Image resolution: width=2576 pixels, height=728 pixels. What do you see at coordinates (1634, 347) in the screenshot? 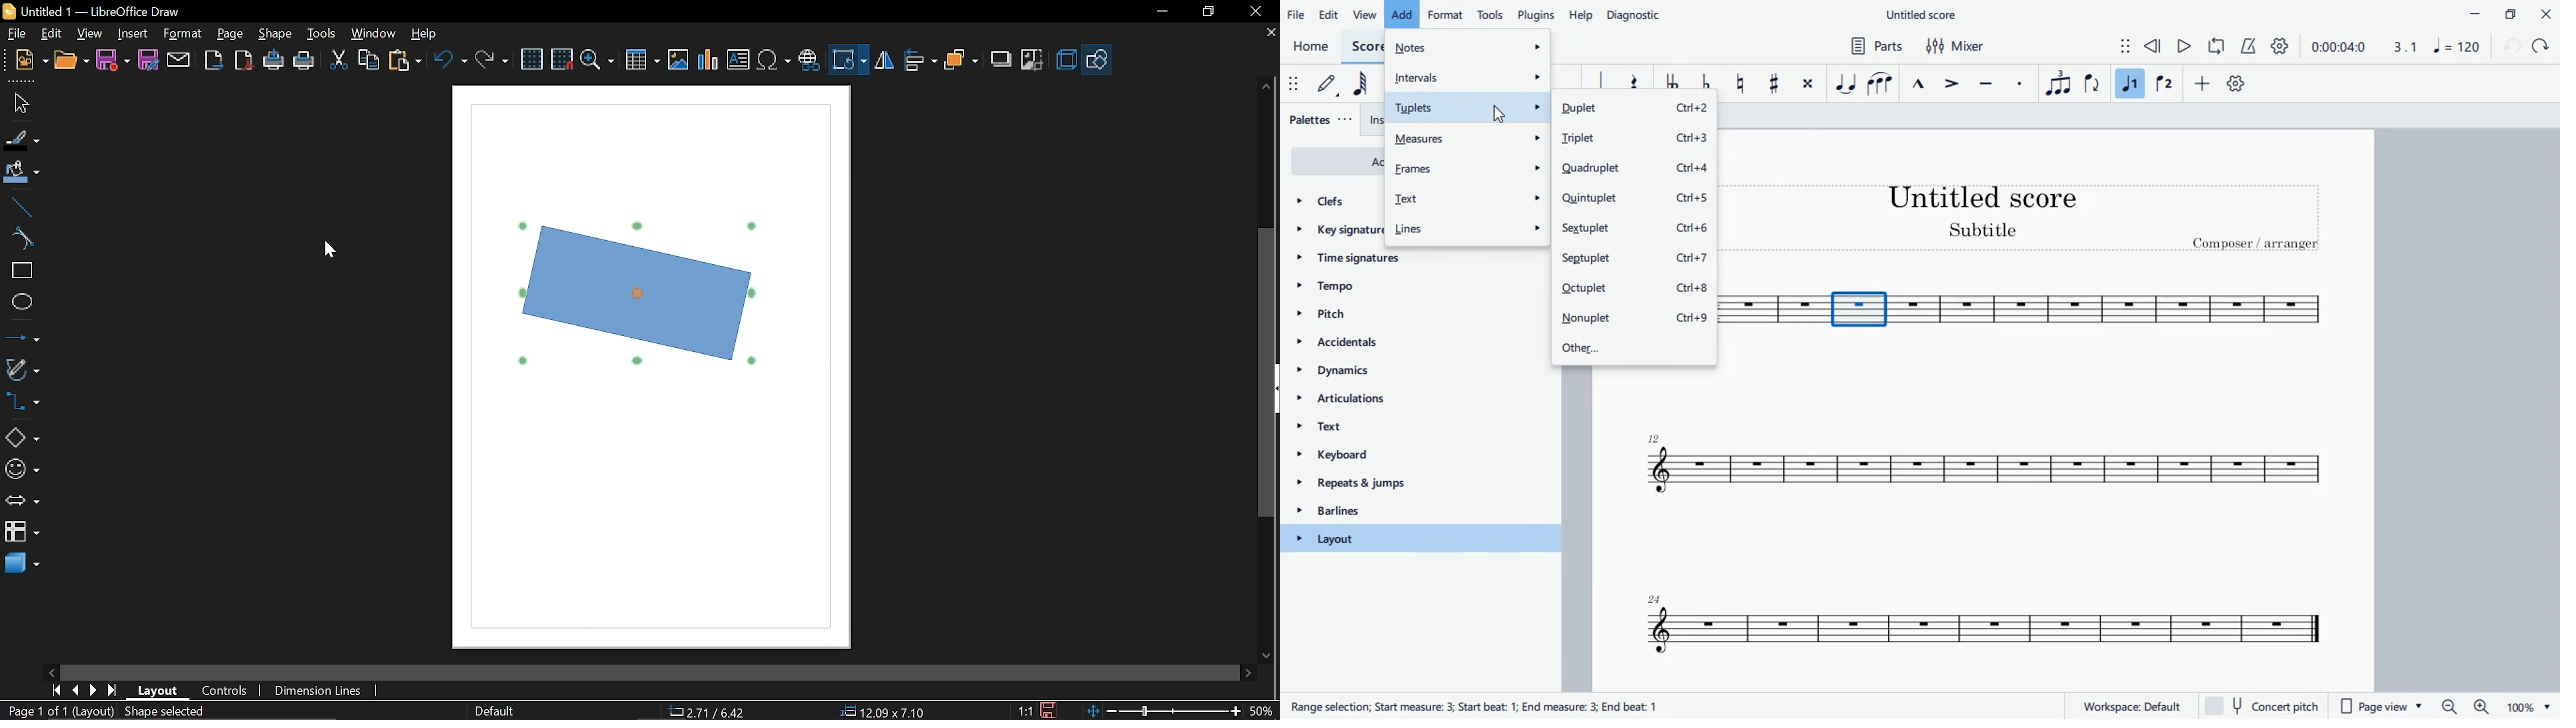
I see `other` at bounding box center [1634, 347].